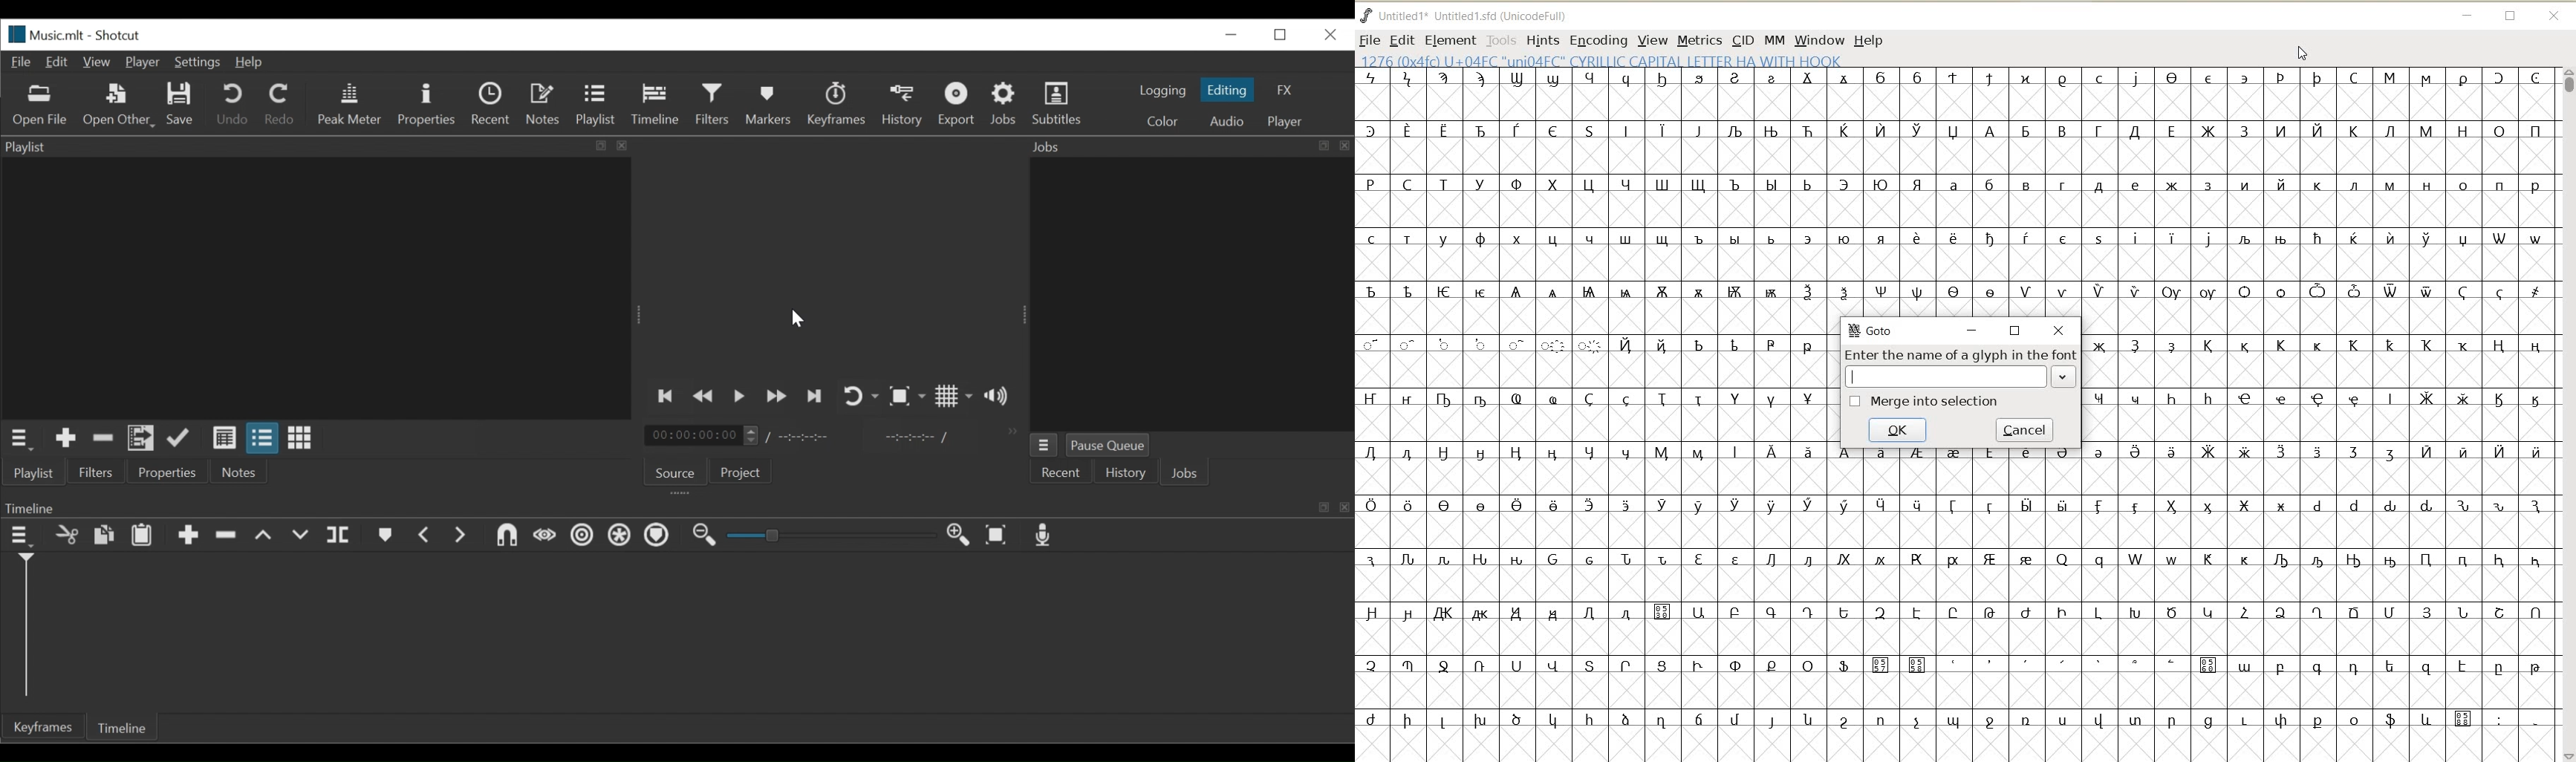 This screenshot has width=2576, height=784. I want to click on Snap, so click(509, 535).